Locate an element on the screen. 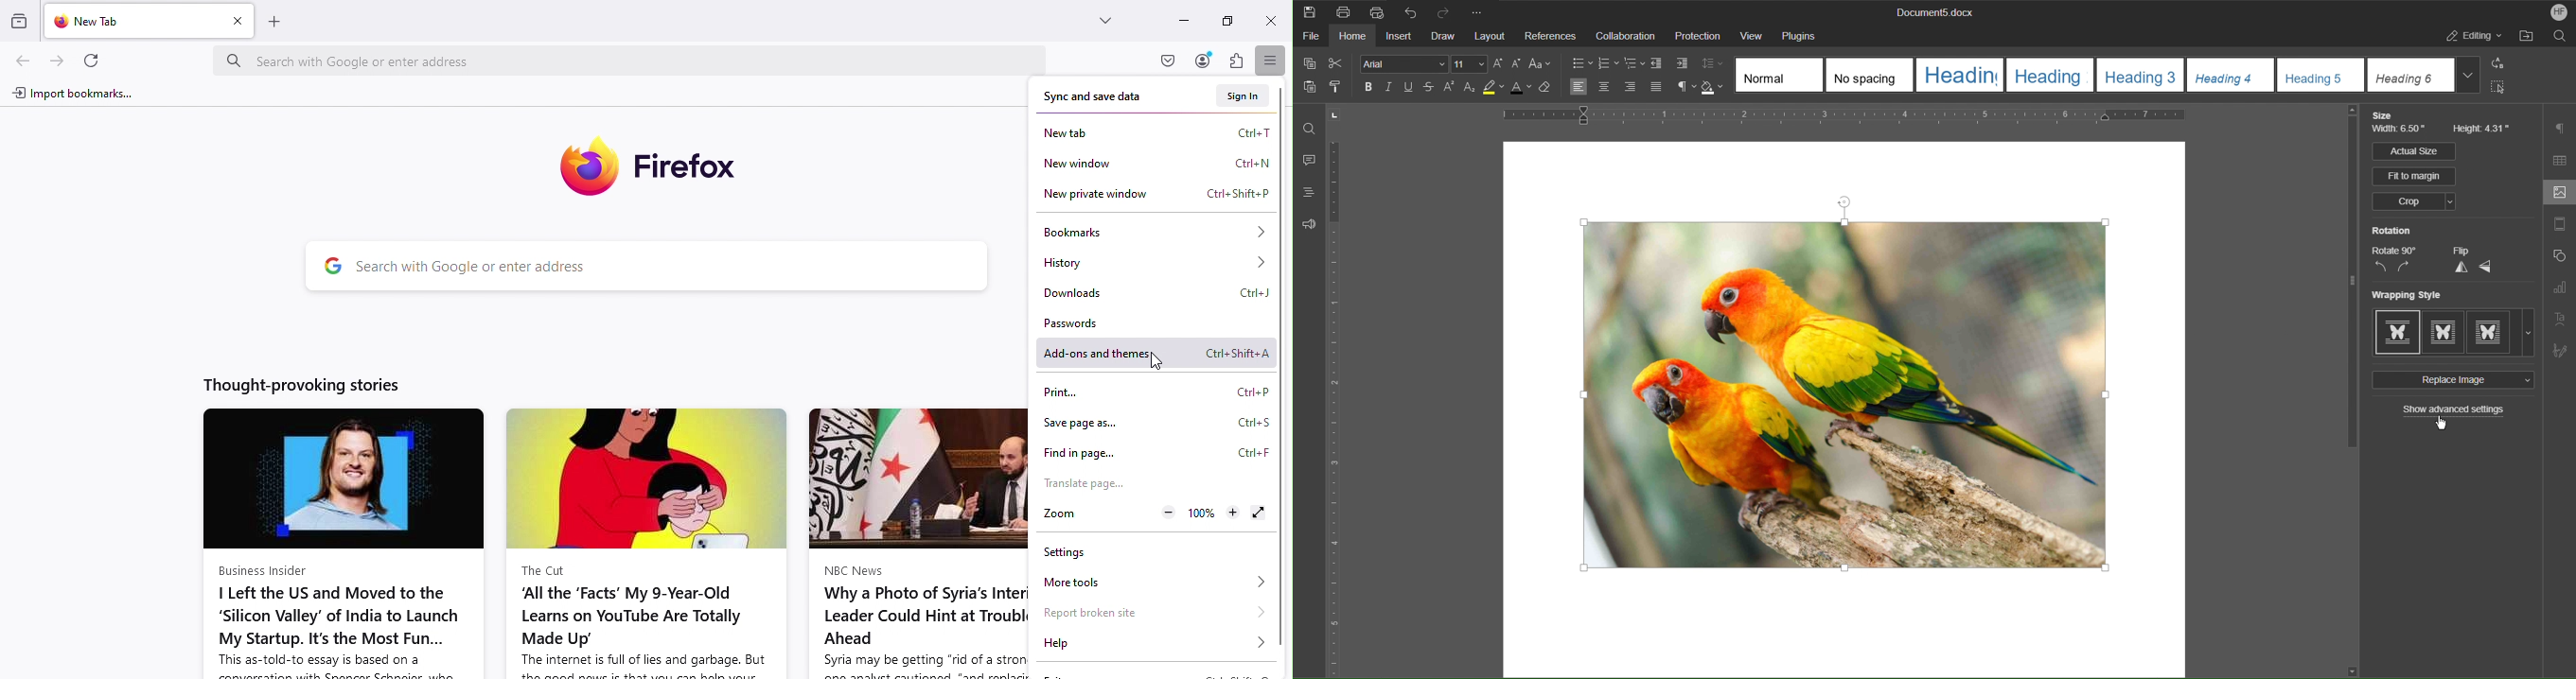 The width and height of the screenshot is (2576, 700). Open File Location is located at coordinates (2529, 38).